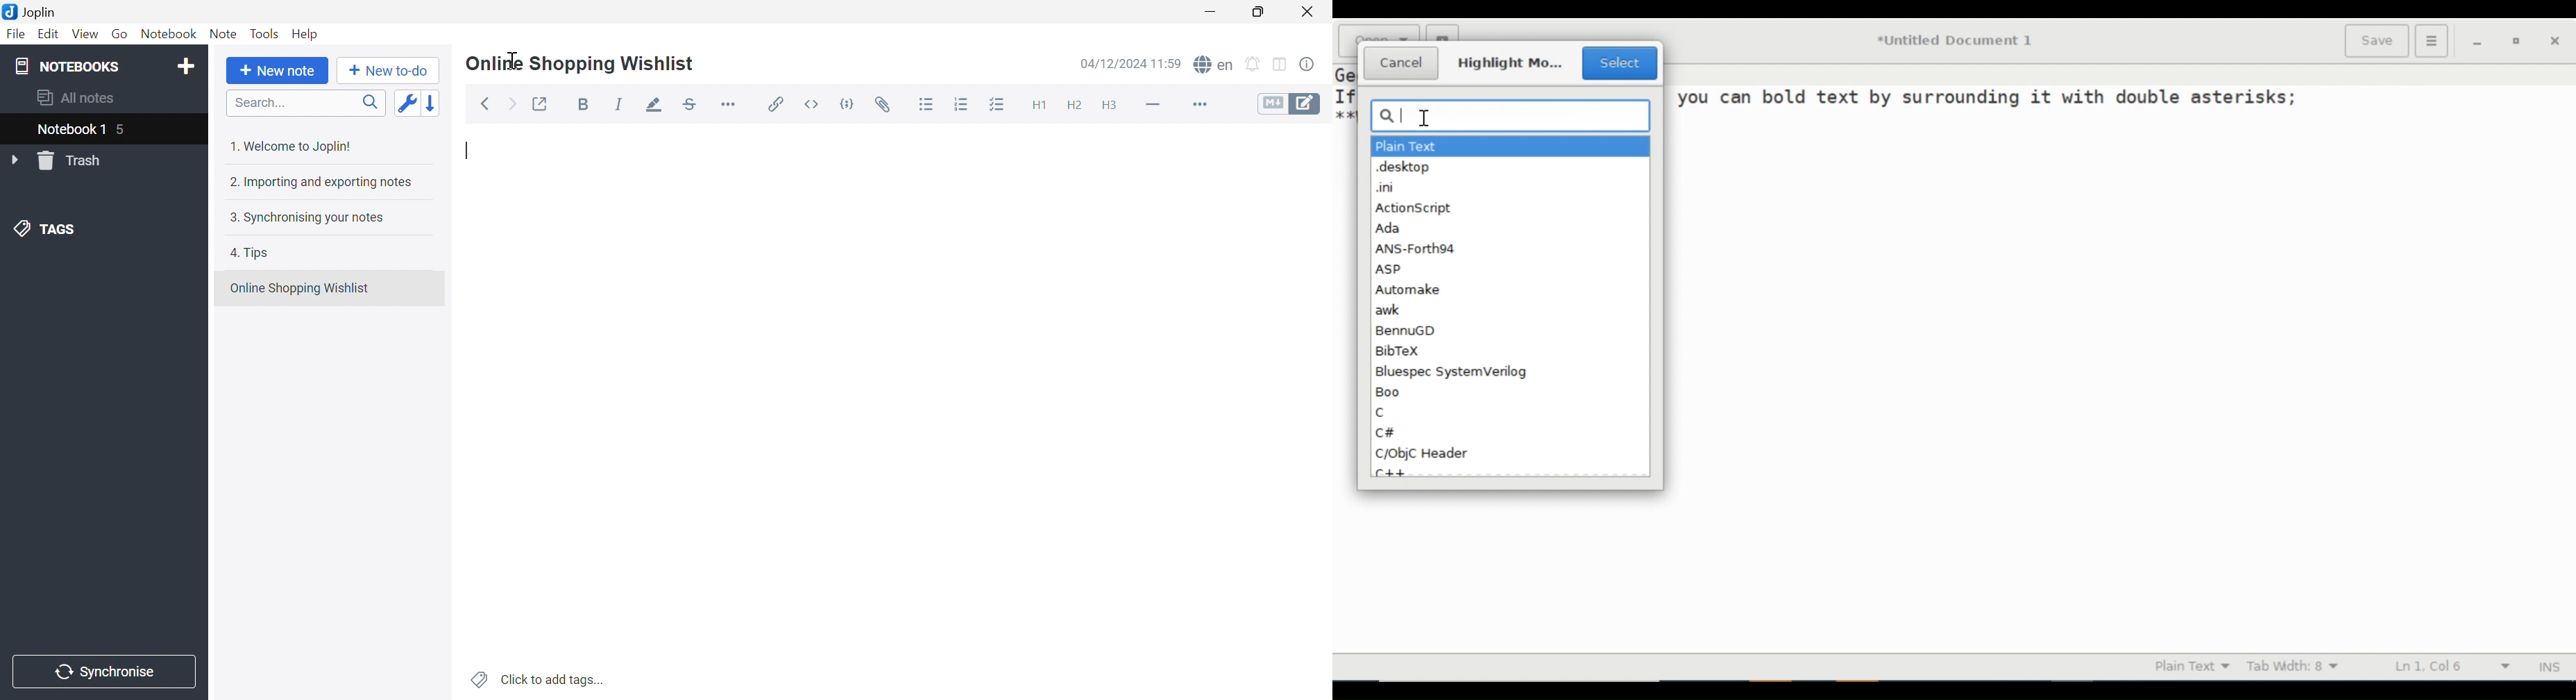  Describe the element at coordinates (290, 147) in the screenshot. I see `1. Welcome to Joplin!` at that location.